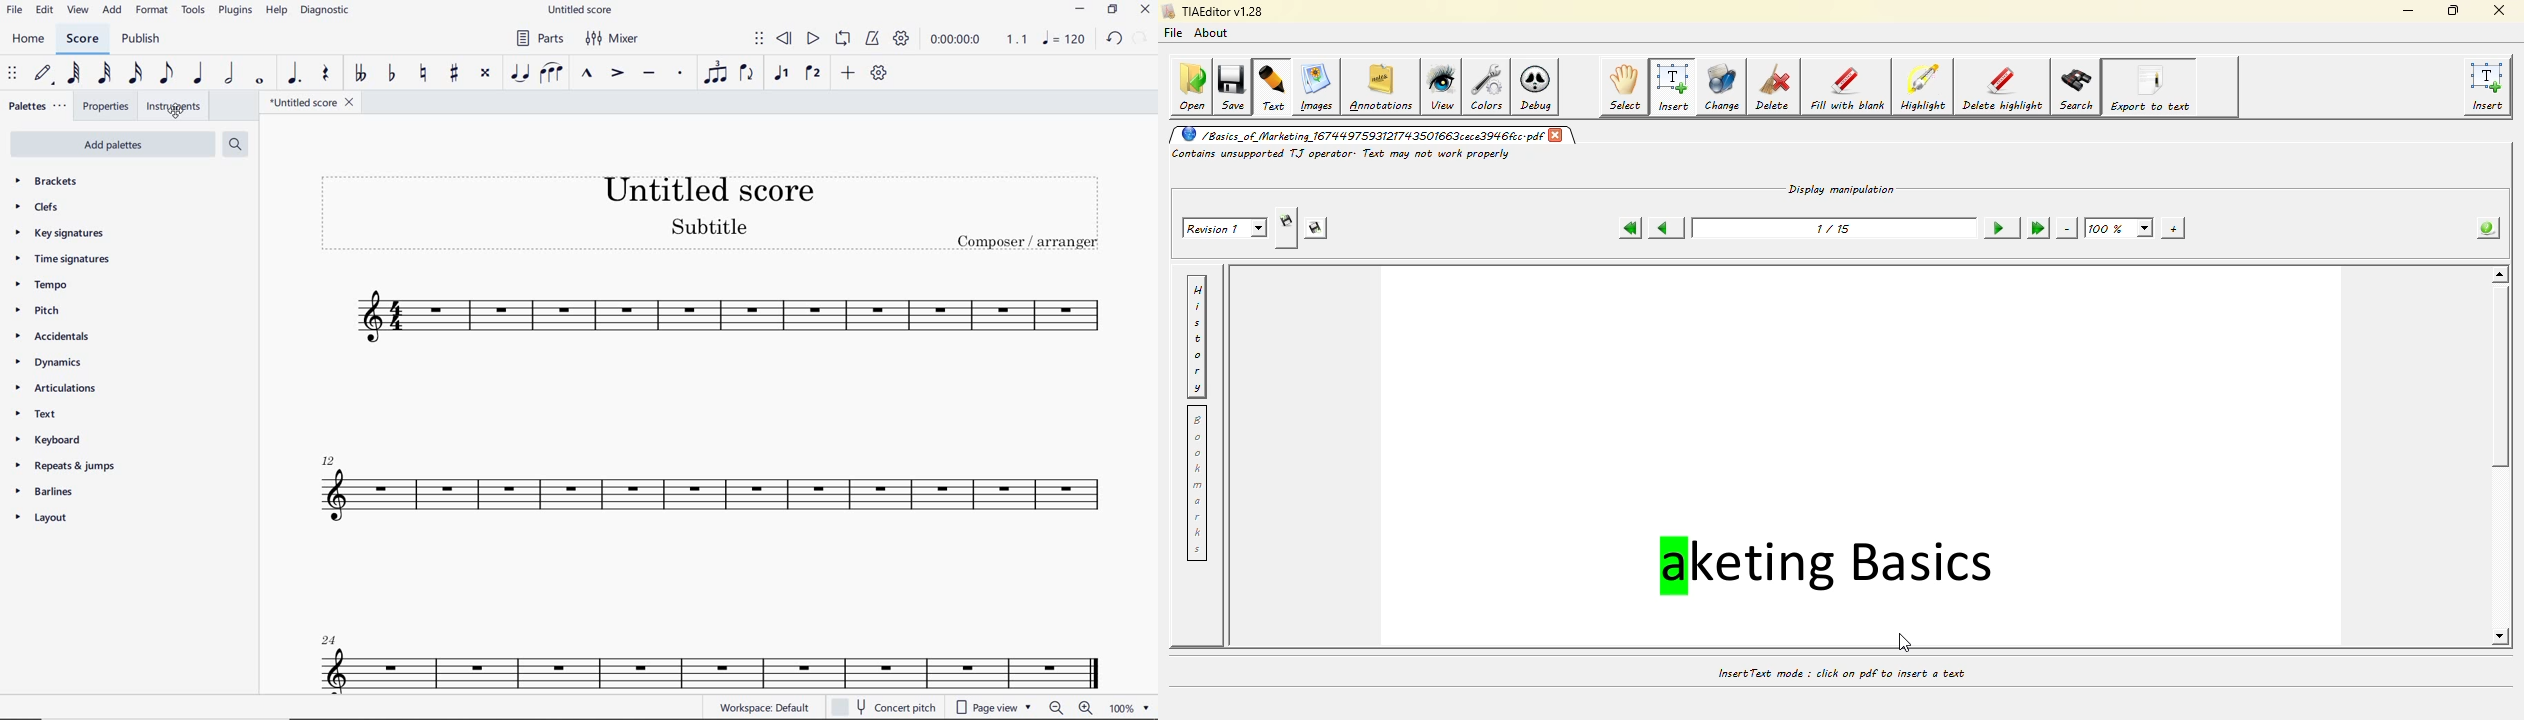  I want to click on FORMAT, so click(152, 10).